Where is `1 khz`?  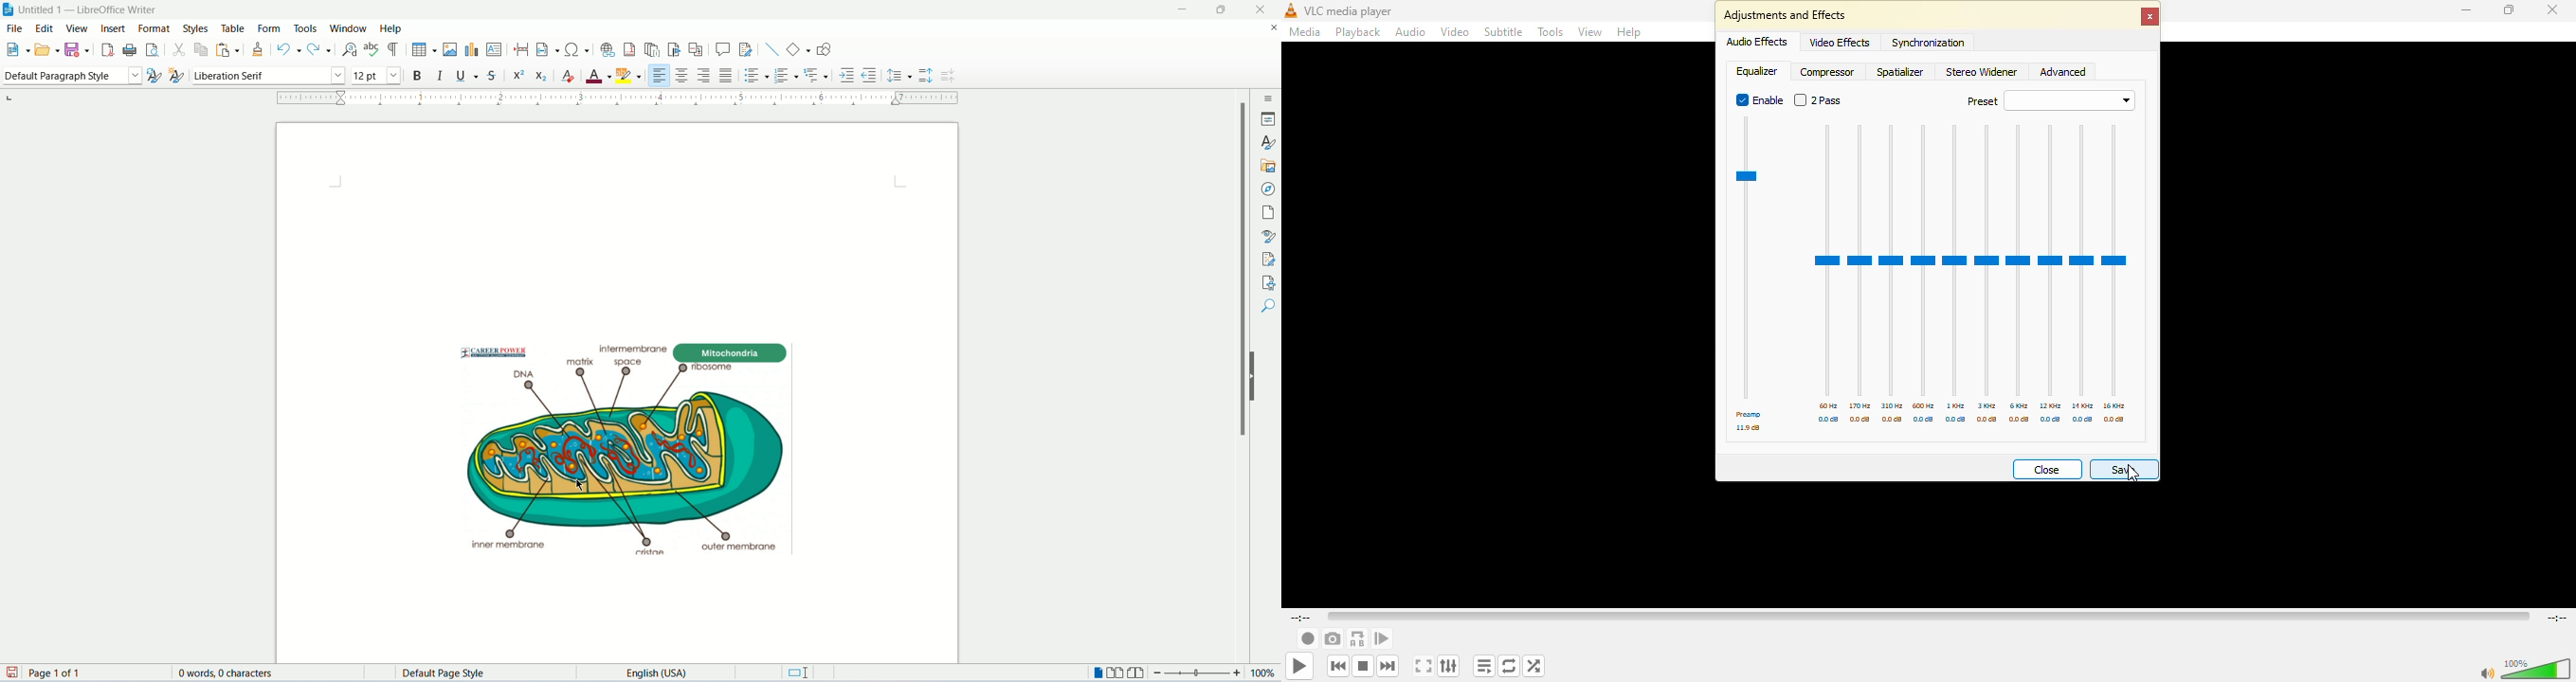
1 khz is located at coordinates (1956, 405).